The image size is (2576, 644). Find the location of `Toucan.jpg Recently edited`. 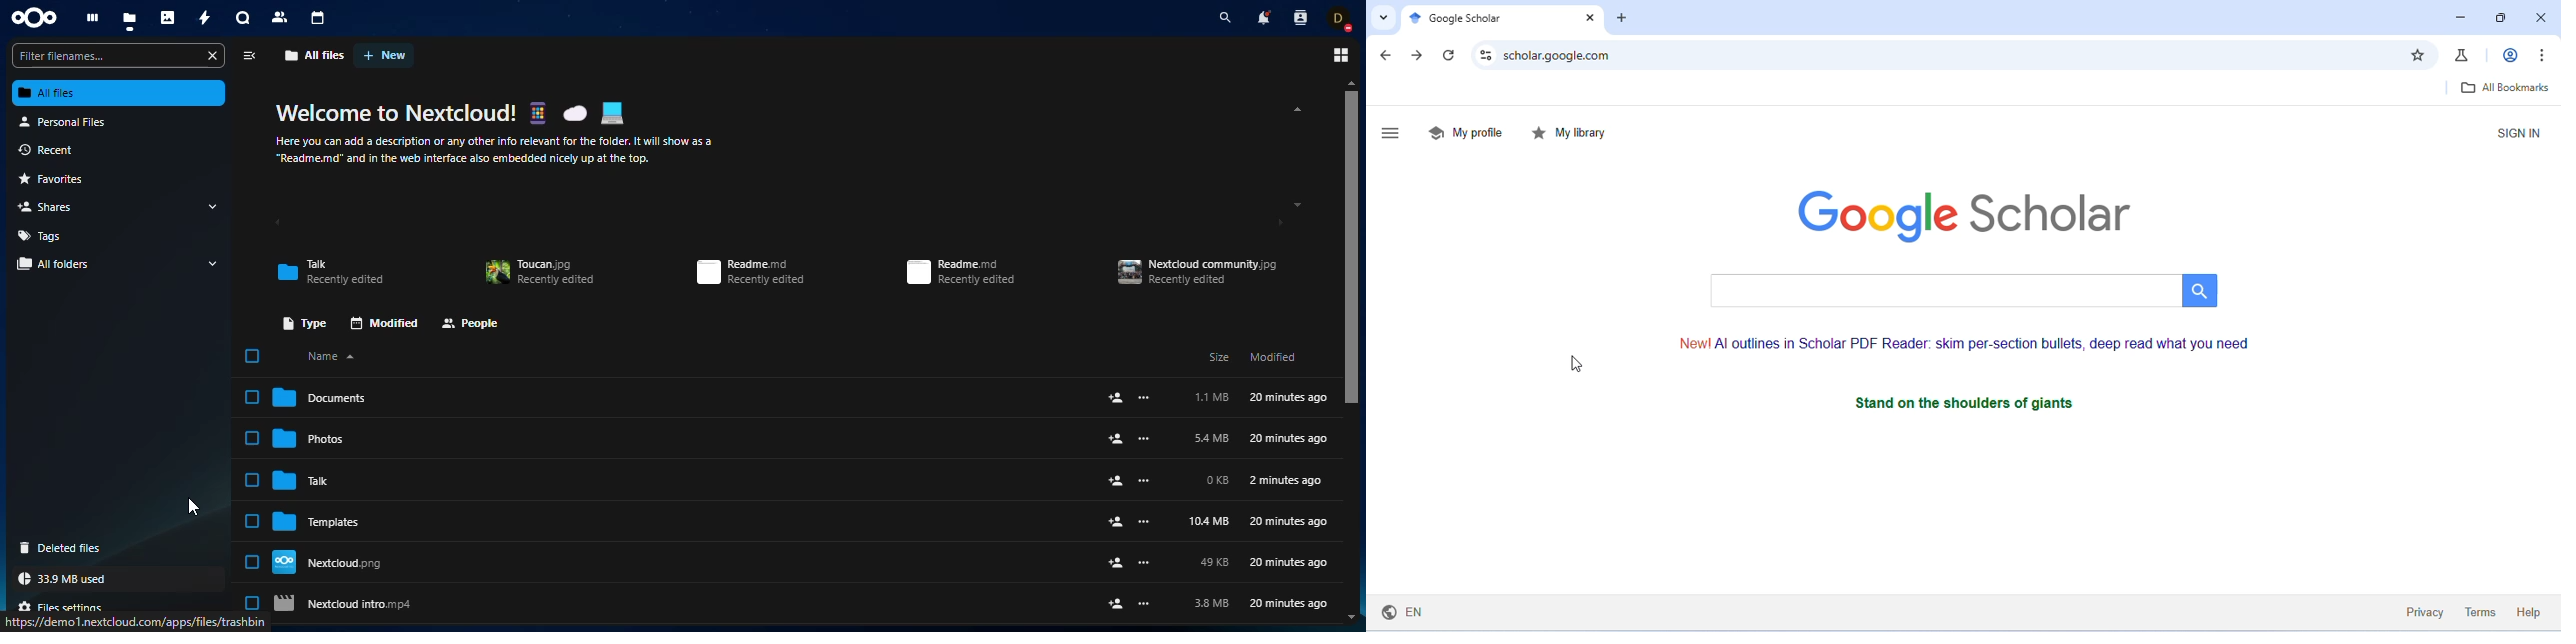

Toucan.jpg Recently edited is located at coordinates (544, 274).